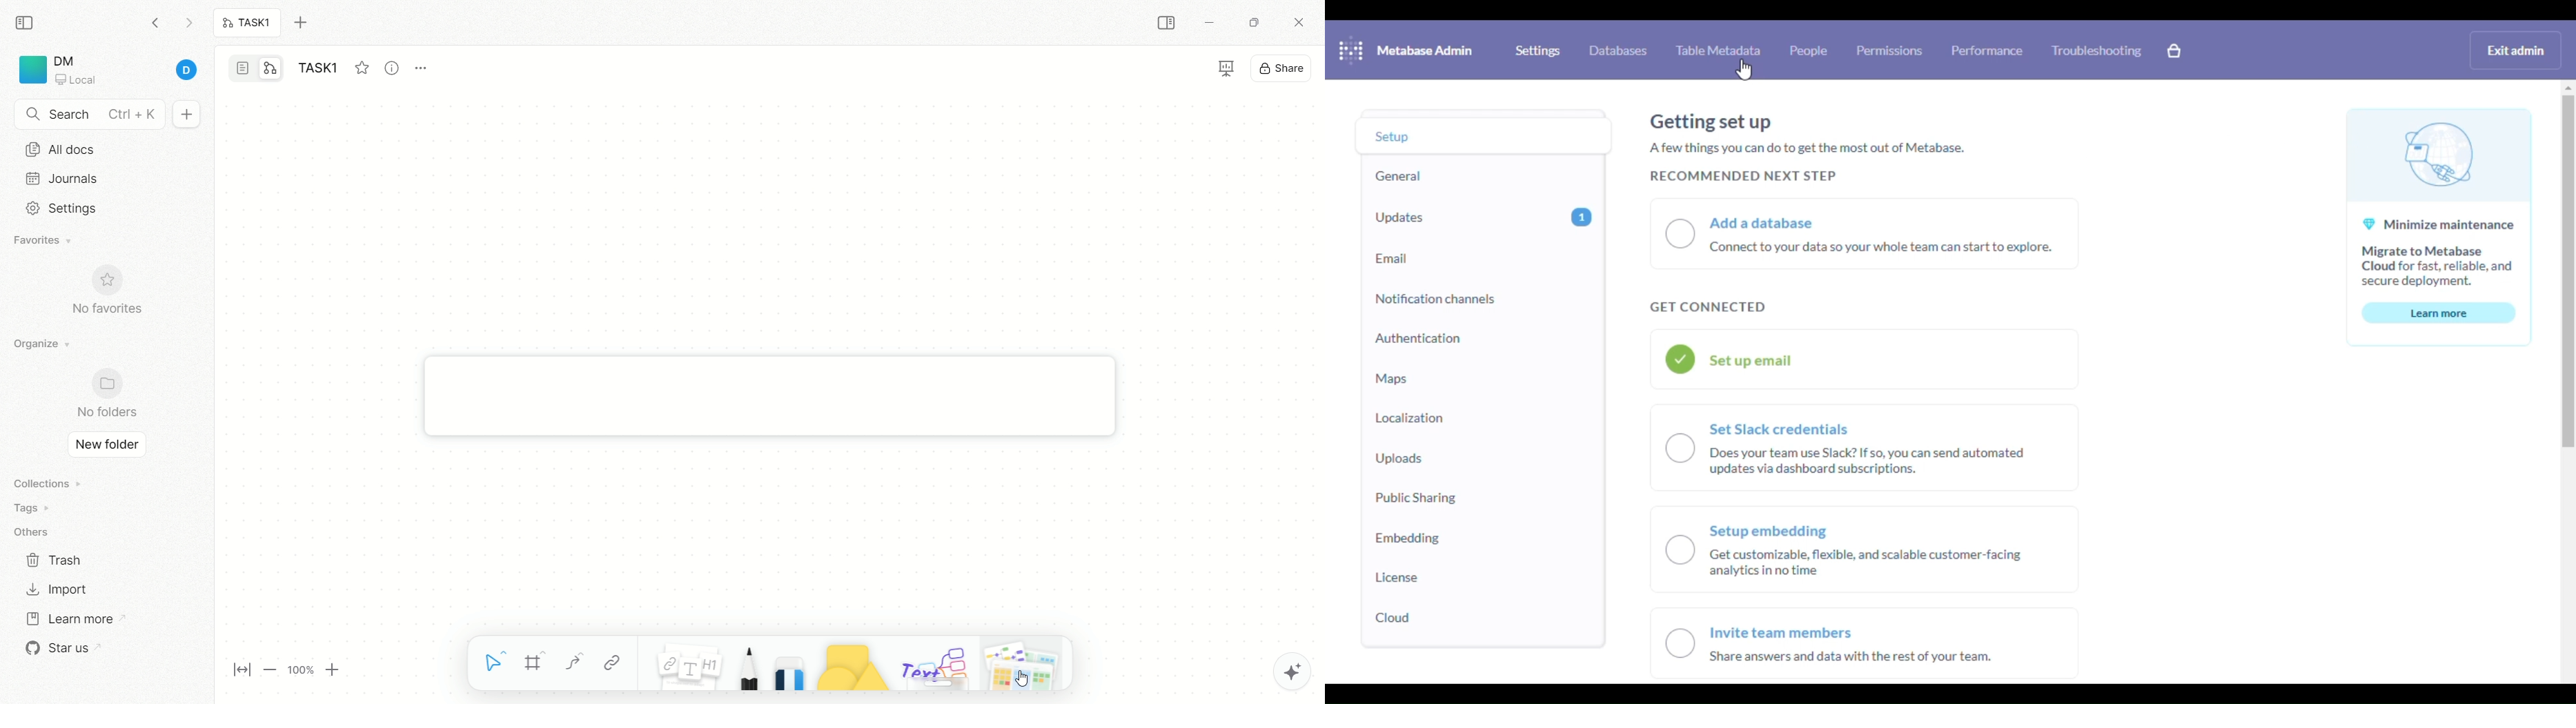 The height and width of the screenshot is (728, 2576). What do you see at coordinates (1395, 618) in the screenshot?
I see `cloud` at bounding box center [1395, 618].